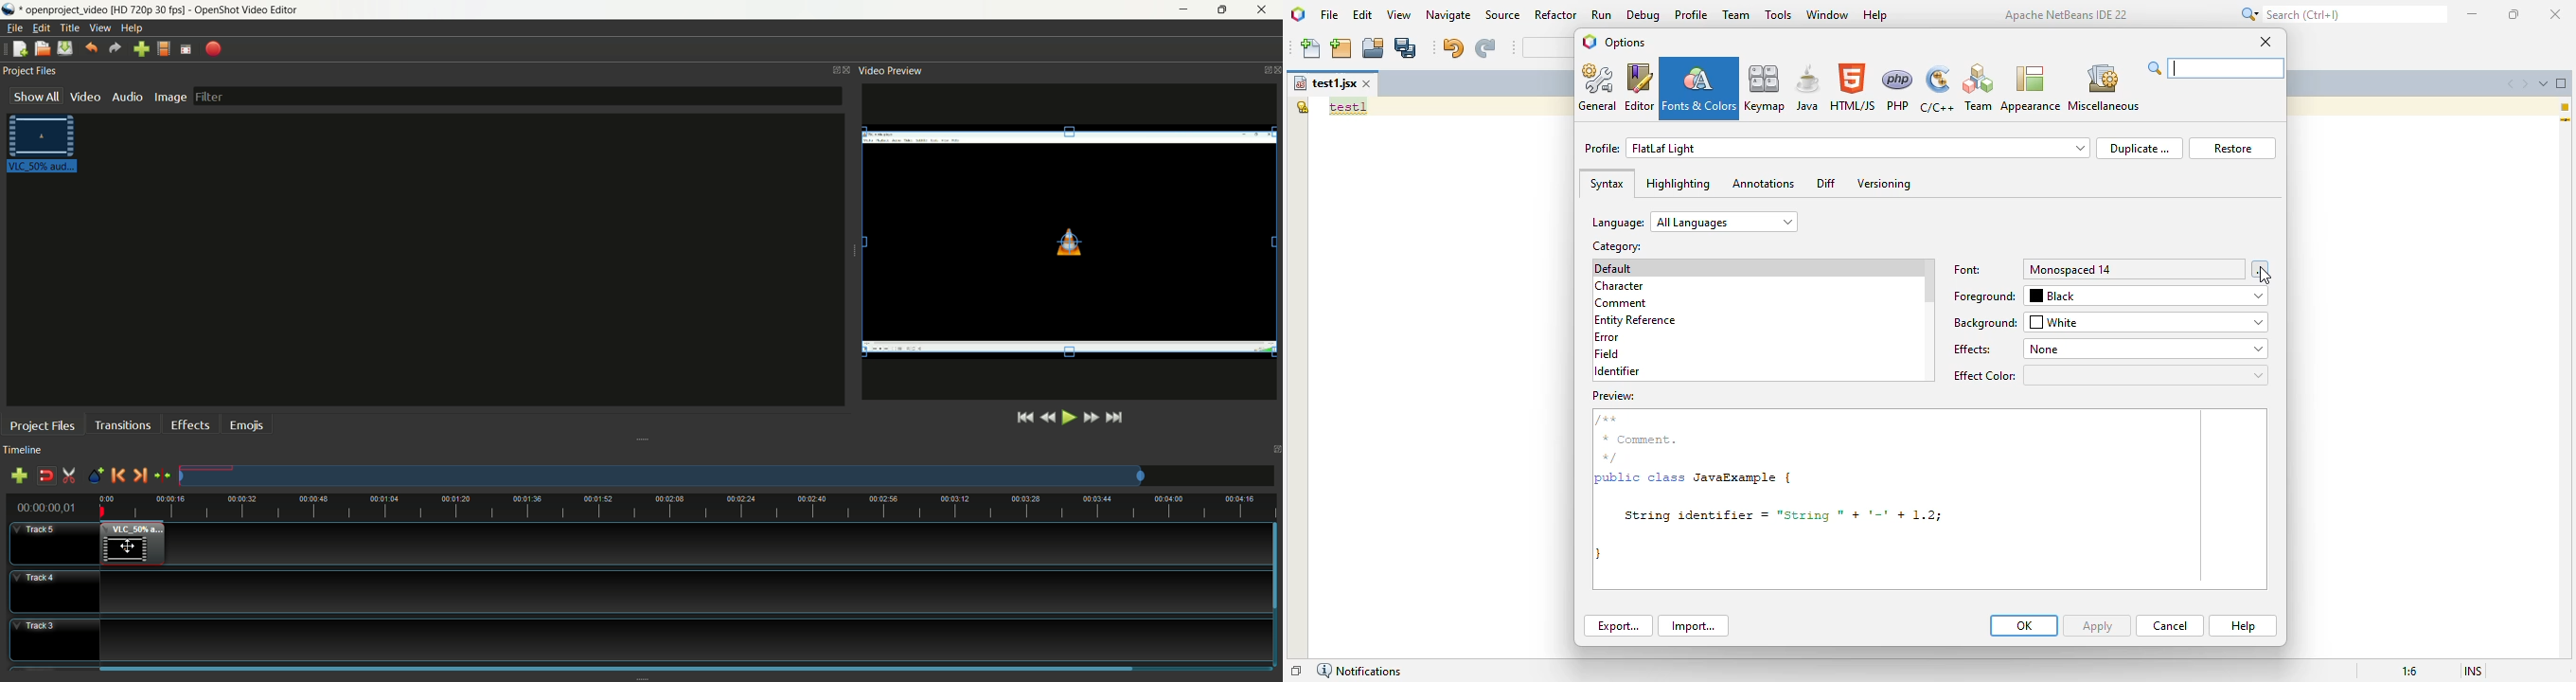  Describe the element at coordinates (2140, 148) in the screenshot. I see `duplicate` at that location.